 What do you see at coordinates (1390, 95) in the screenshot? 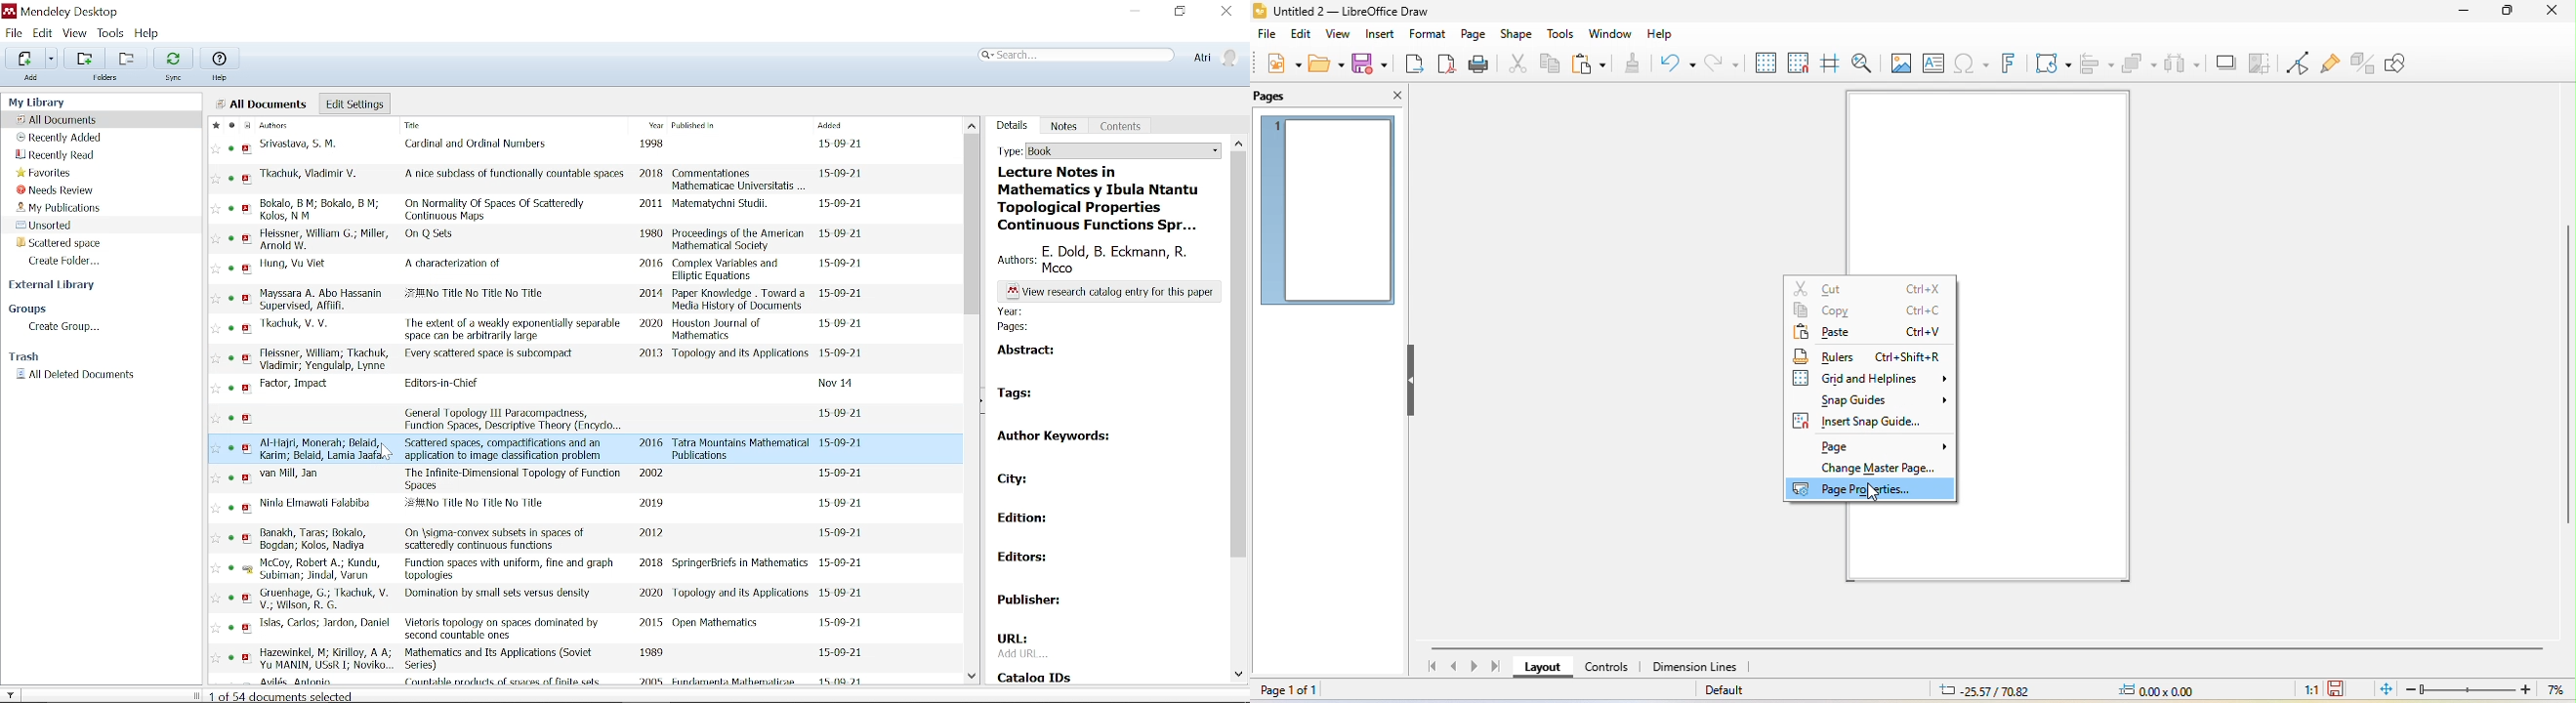
I see `close` at bounding box center [1390, 95].